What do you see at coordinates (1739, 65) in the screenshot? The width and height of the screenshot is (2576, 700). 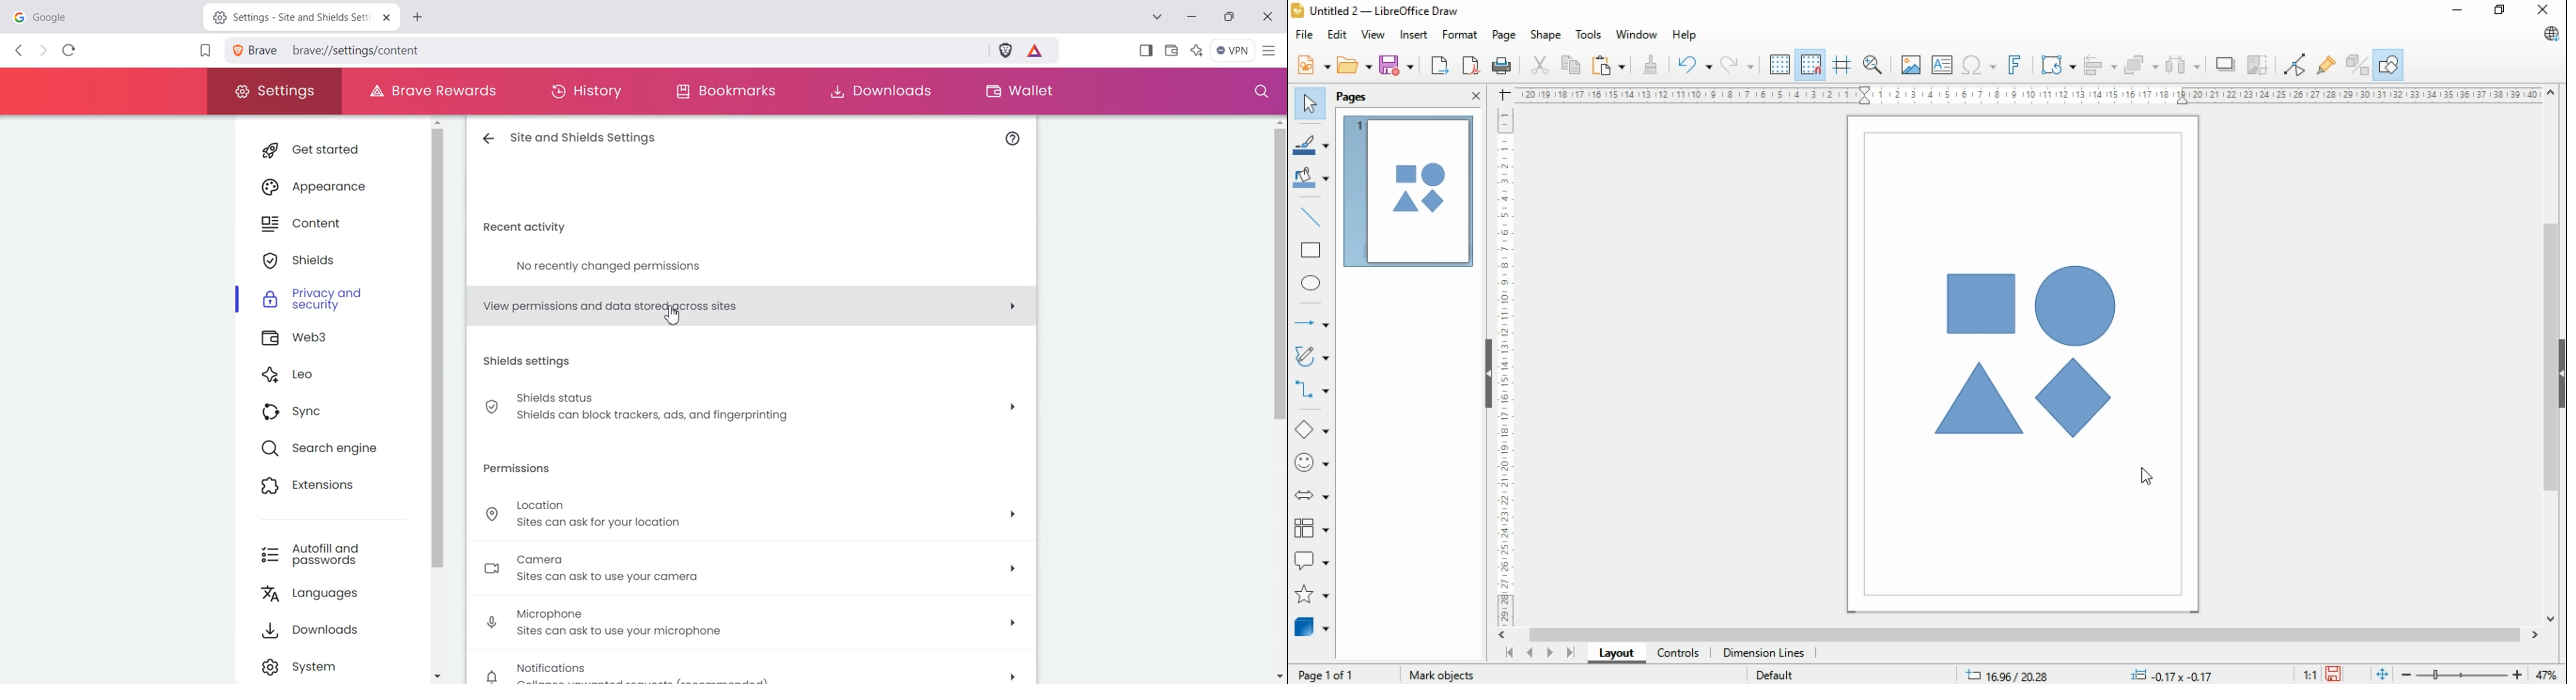 I see `redo` at bounding box center [1739, 65].